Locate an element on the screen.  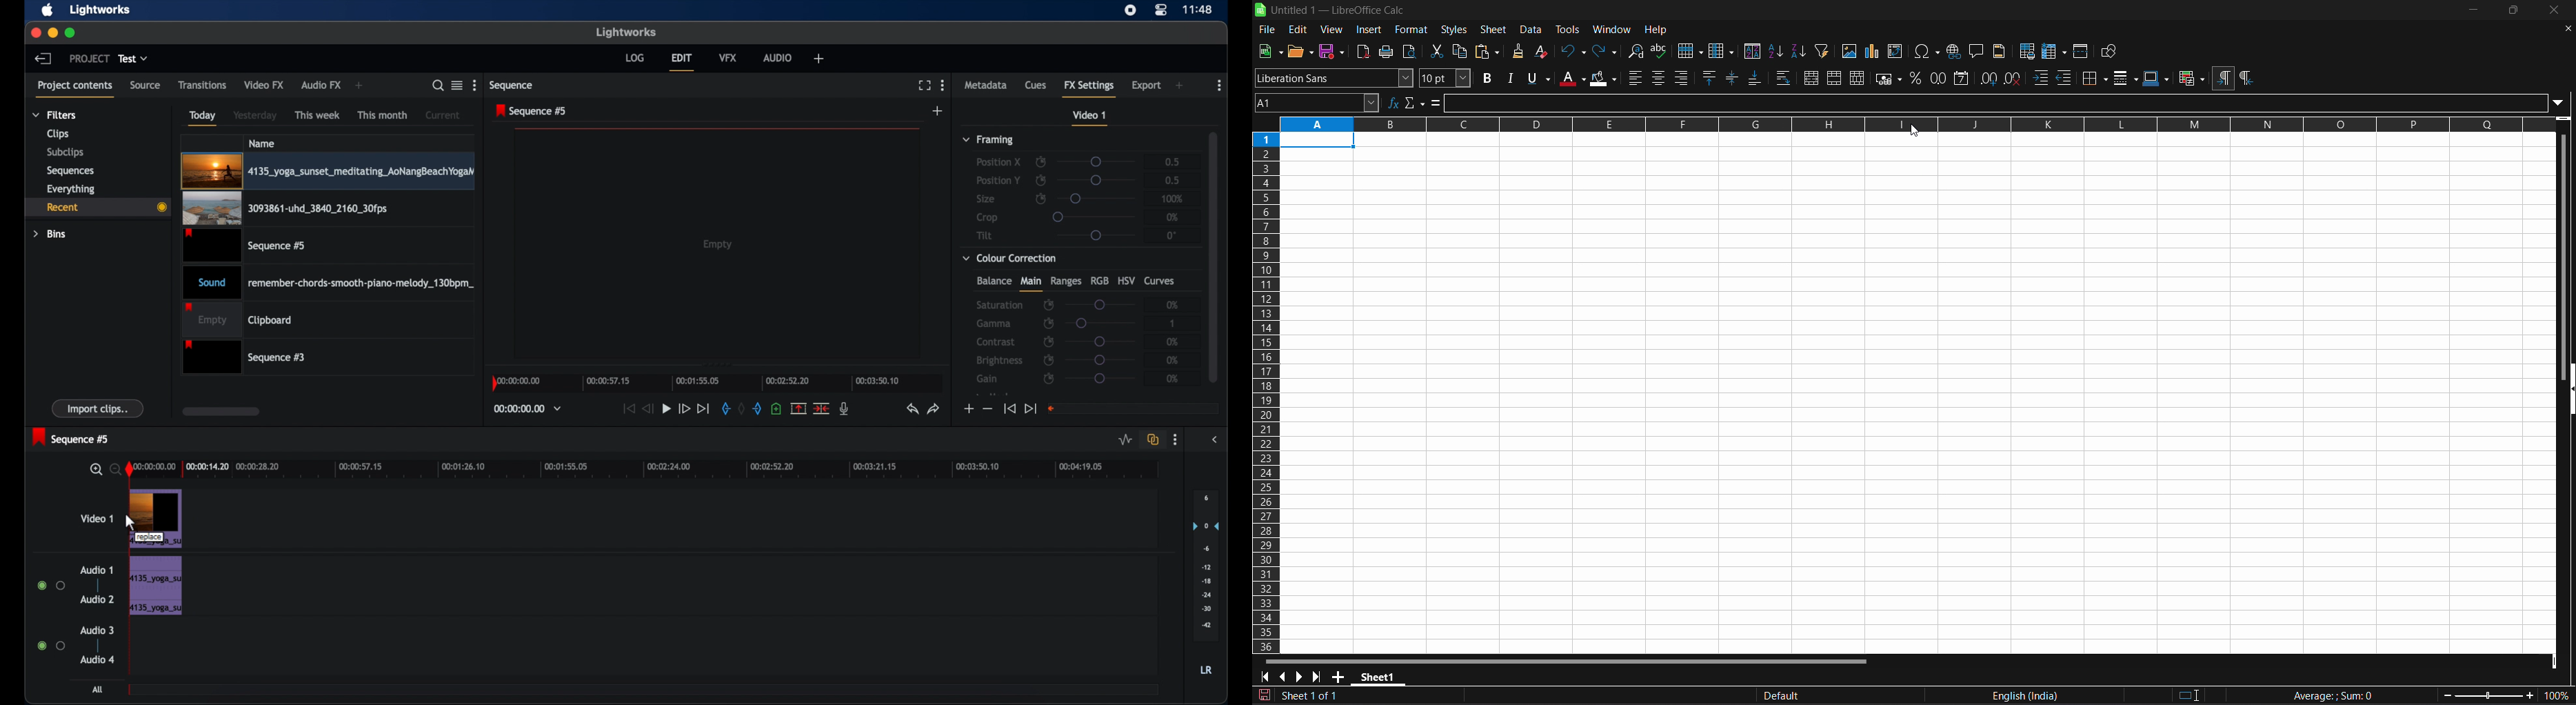
source is located at coordinates (146, 86).